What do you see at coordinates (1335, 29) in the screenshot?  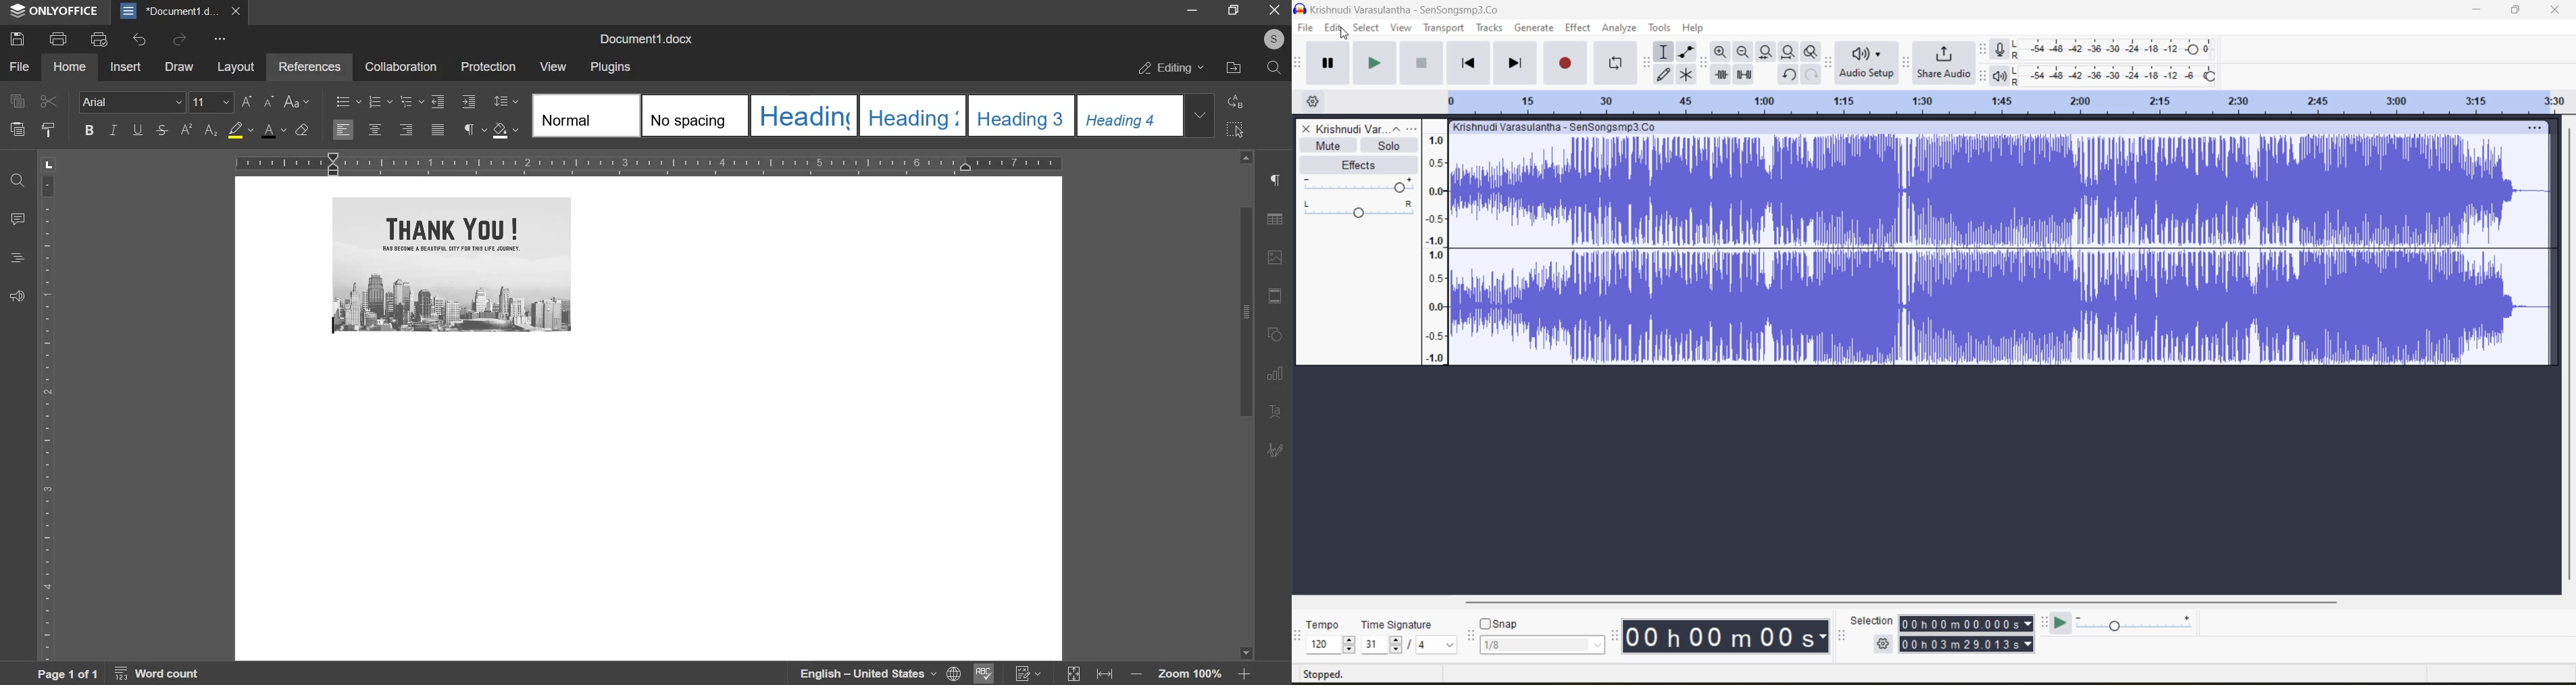 I see `select edit` at bounding box center [1335, 29].